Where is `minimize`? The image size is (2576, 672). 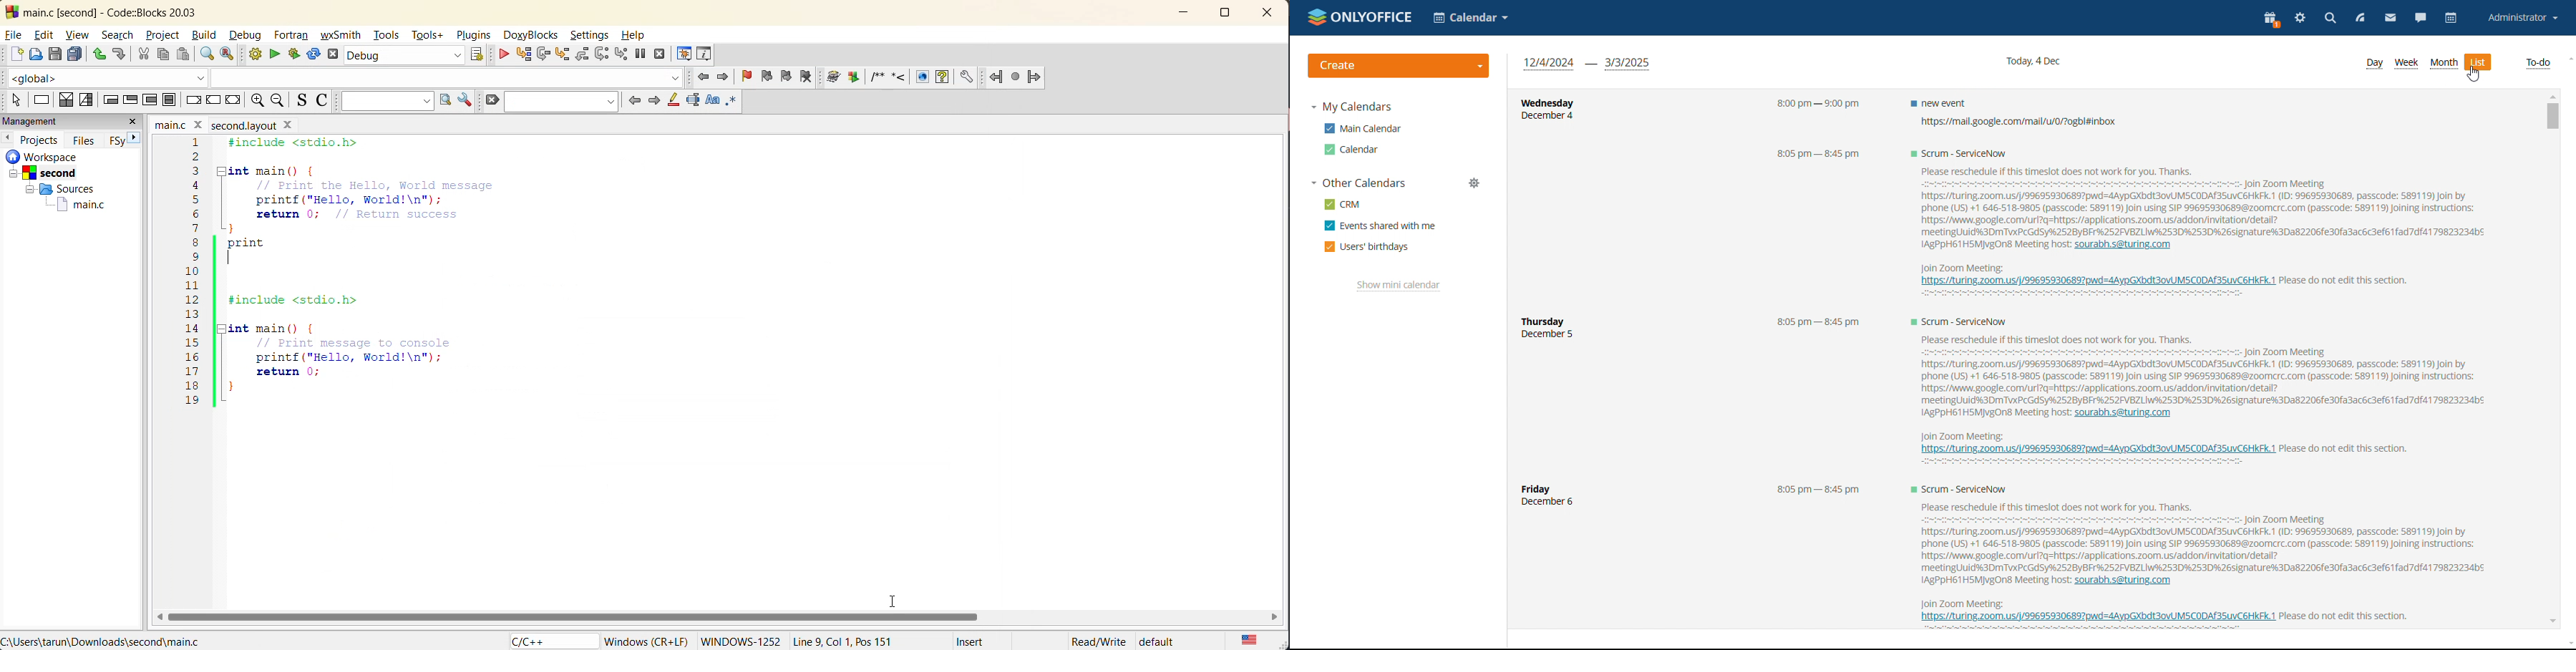 minimize is located at coordinates (1189, 11).